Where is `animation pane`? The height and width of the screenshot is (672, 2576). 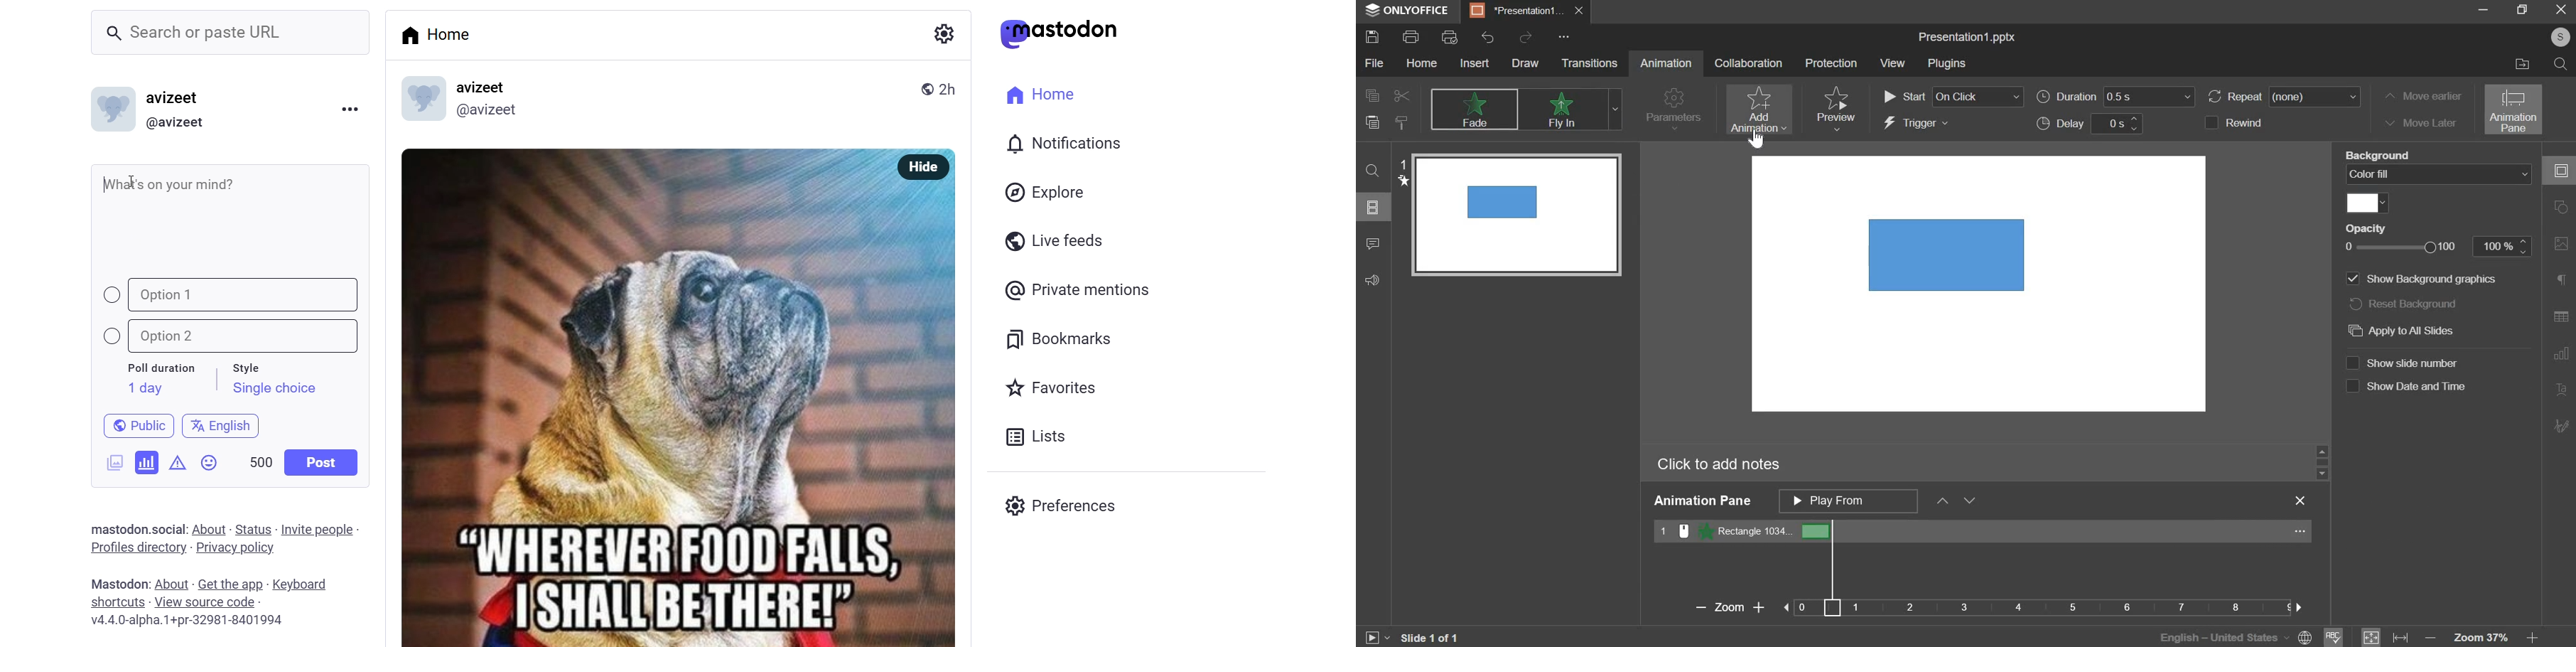
animation pane is located at coordinates (2512, 109).